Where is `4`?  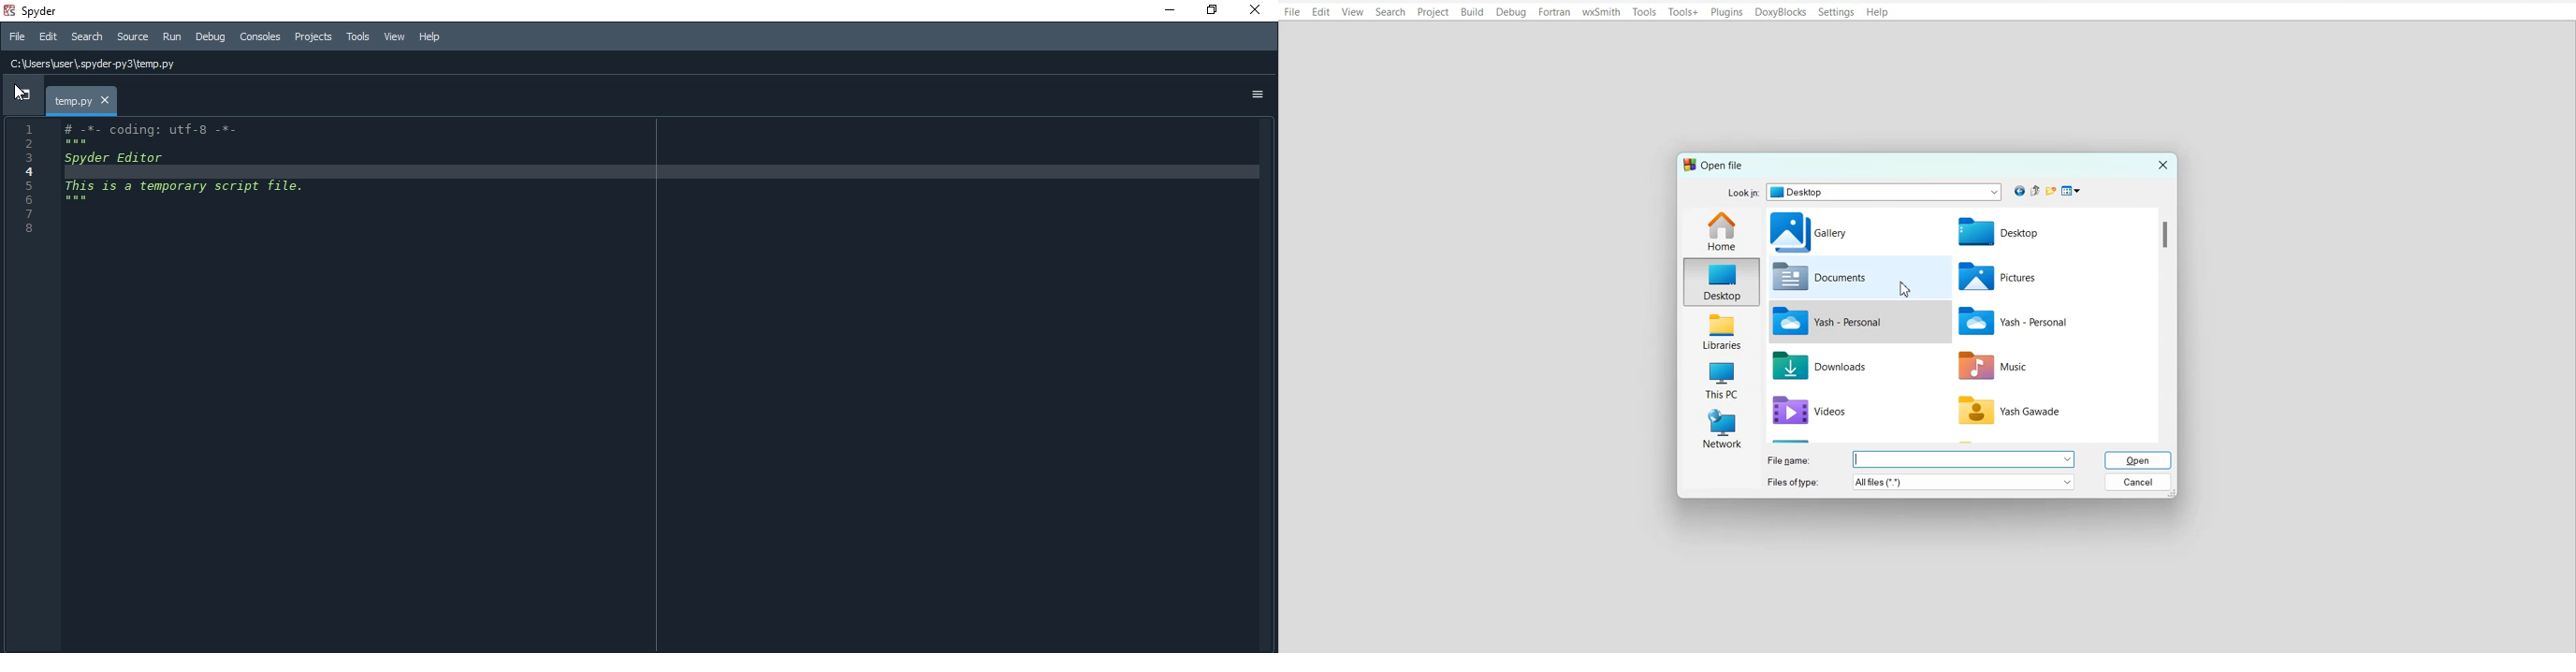 4 is located at coordinates (51, 171).